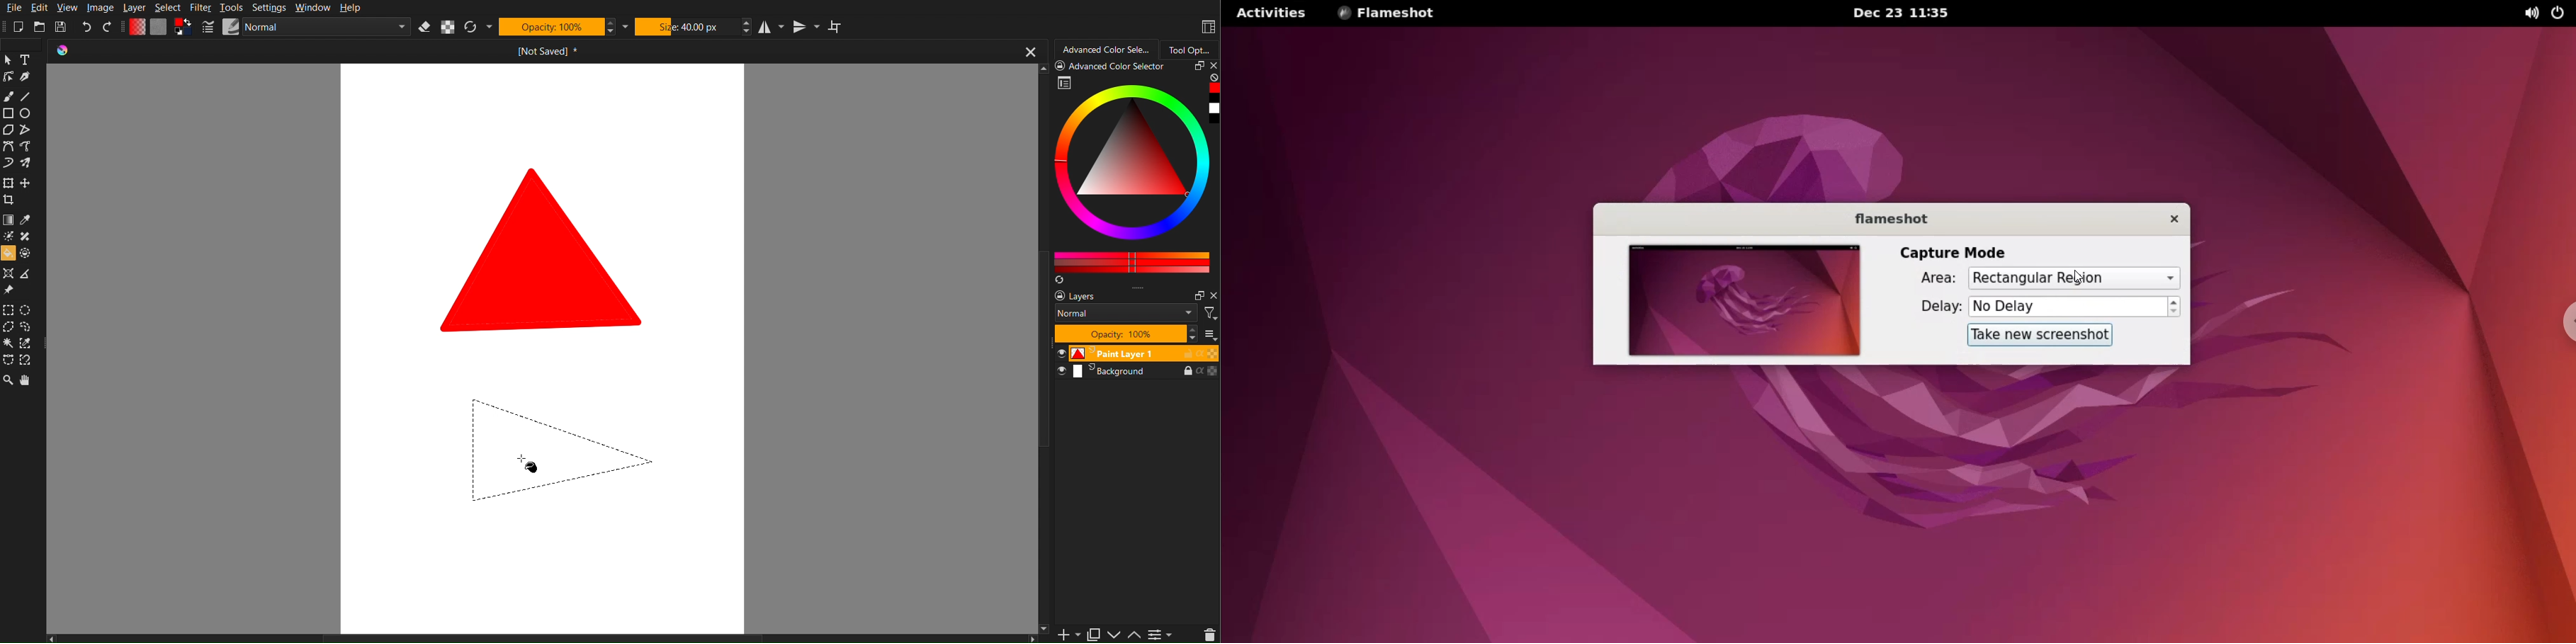 This screenshot has width=2576, height=644. What do you see at coordinates (427, 29) in the screenshot?
I see `Erase` at bounding box center [427, 29].